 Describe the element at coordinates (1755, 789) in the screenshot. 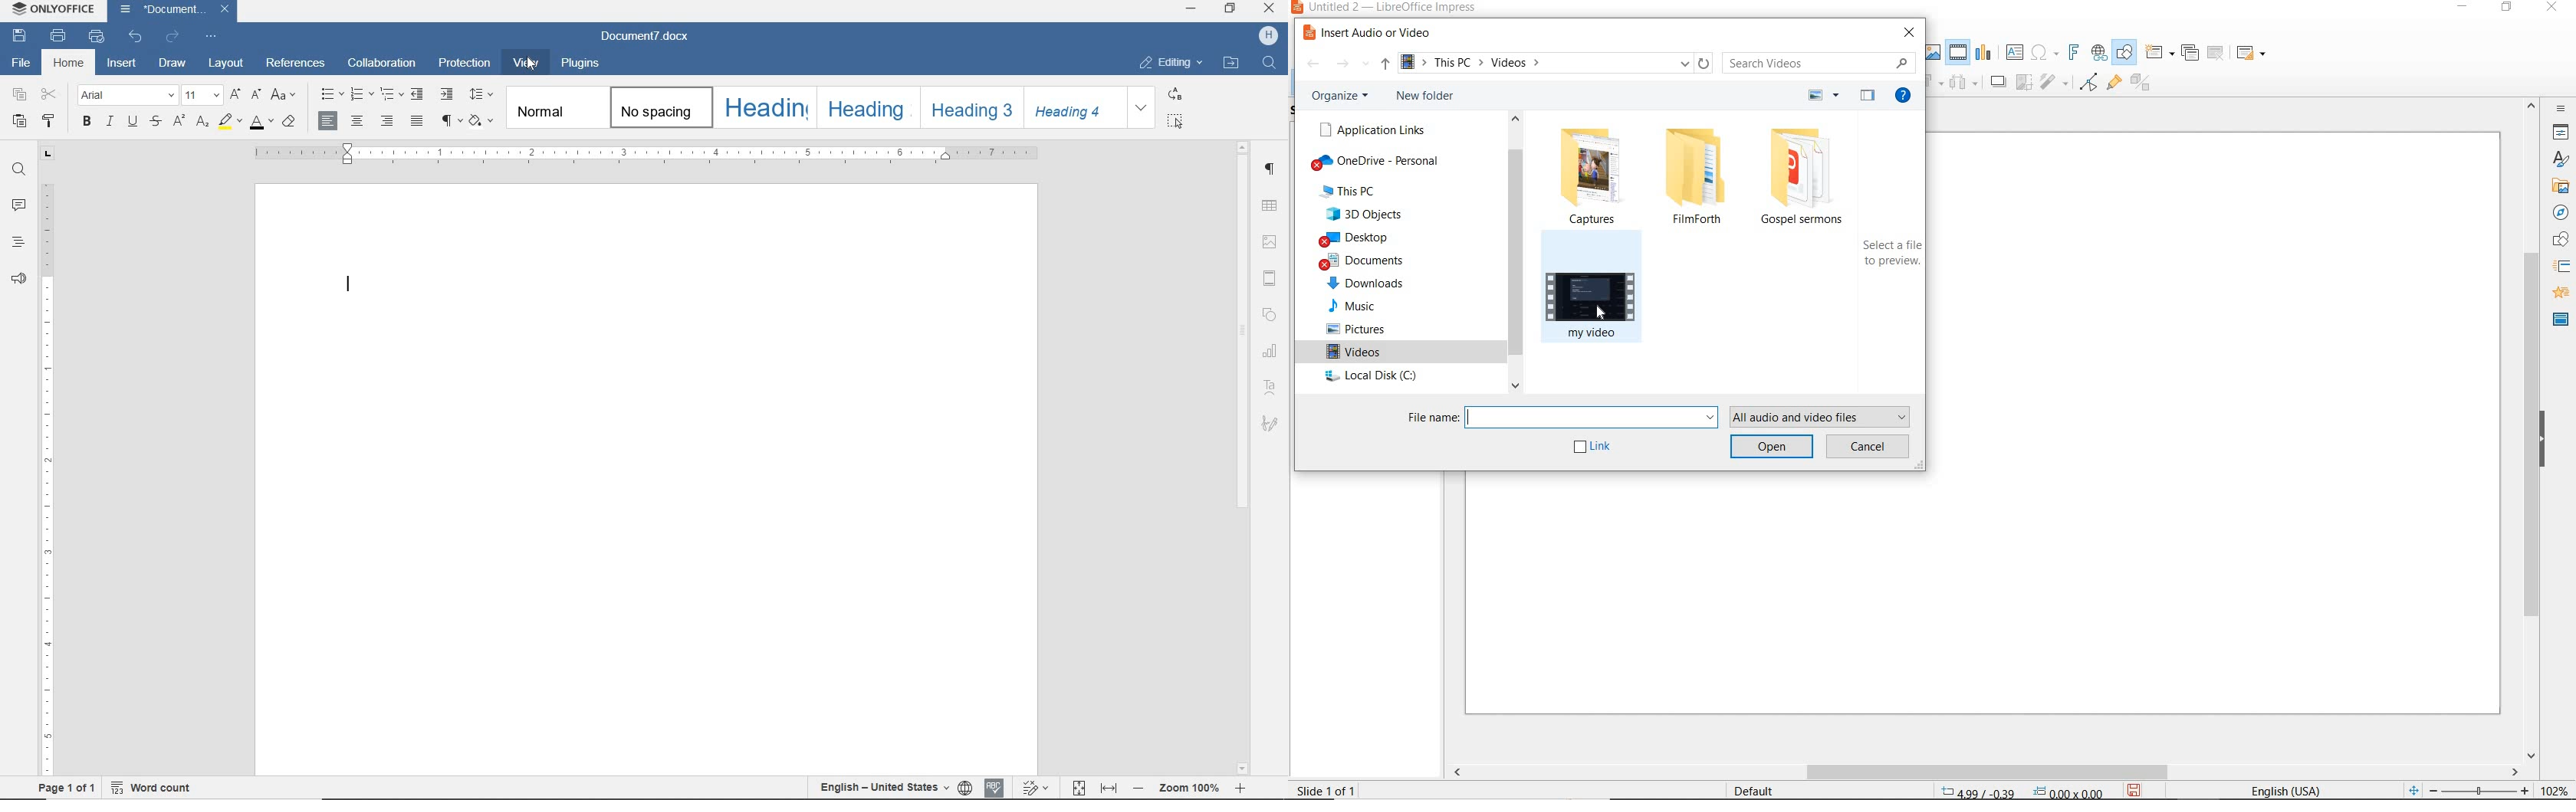

I see `DEFAULT` at that location.